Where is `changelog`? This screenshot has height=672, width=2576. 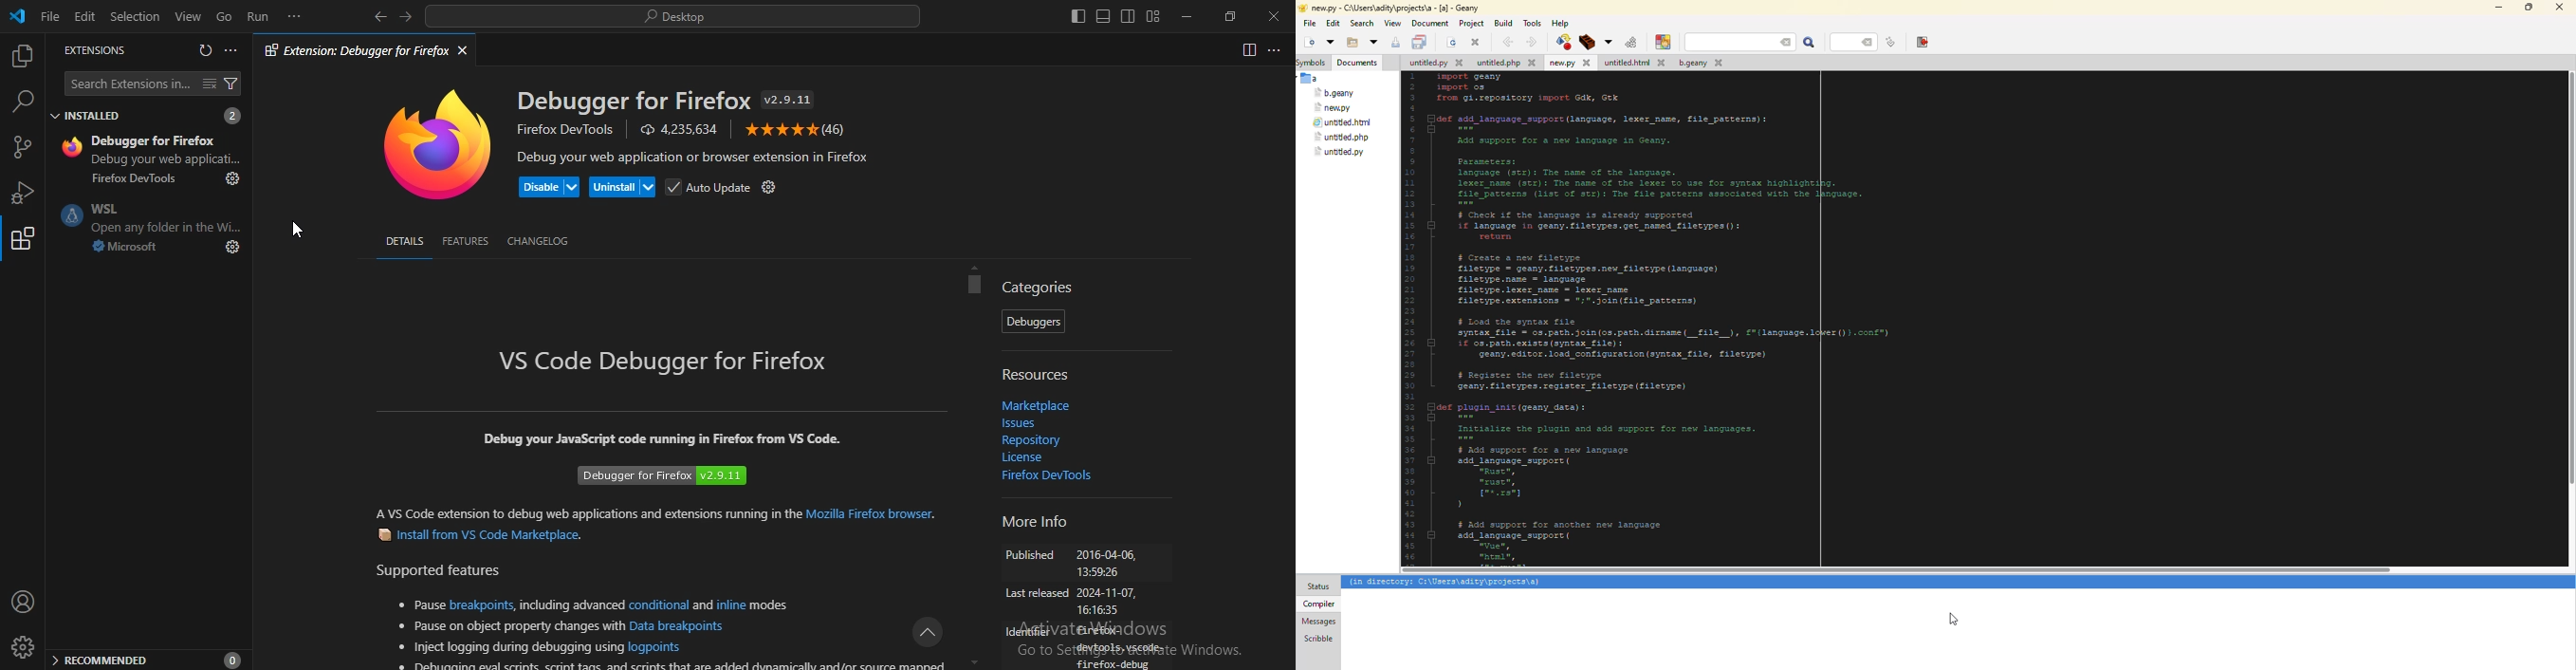
changelog is located at coordinates (540, 244).